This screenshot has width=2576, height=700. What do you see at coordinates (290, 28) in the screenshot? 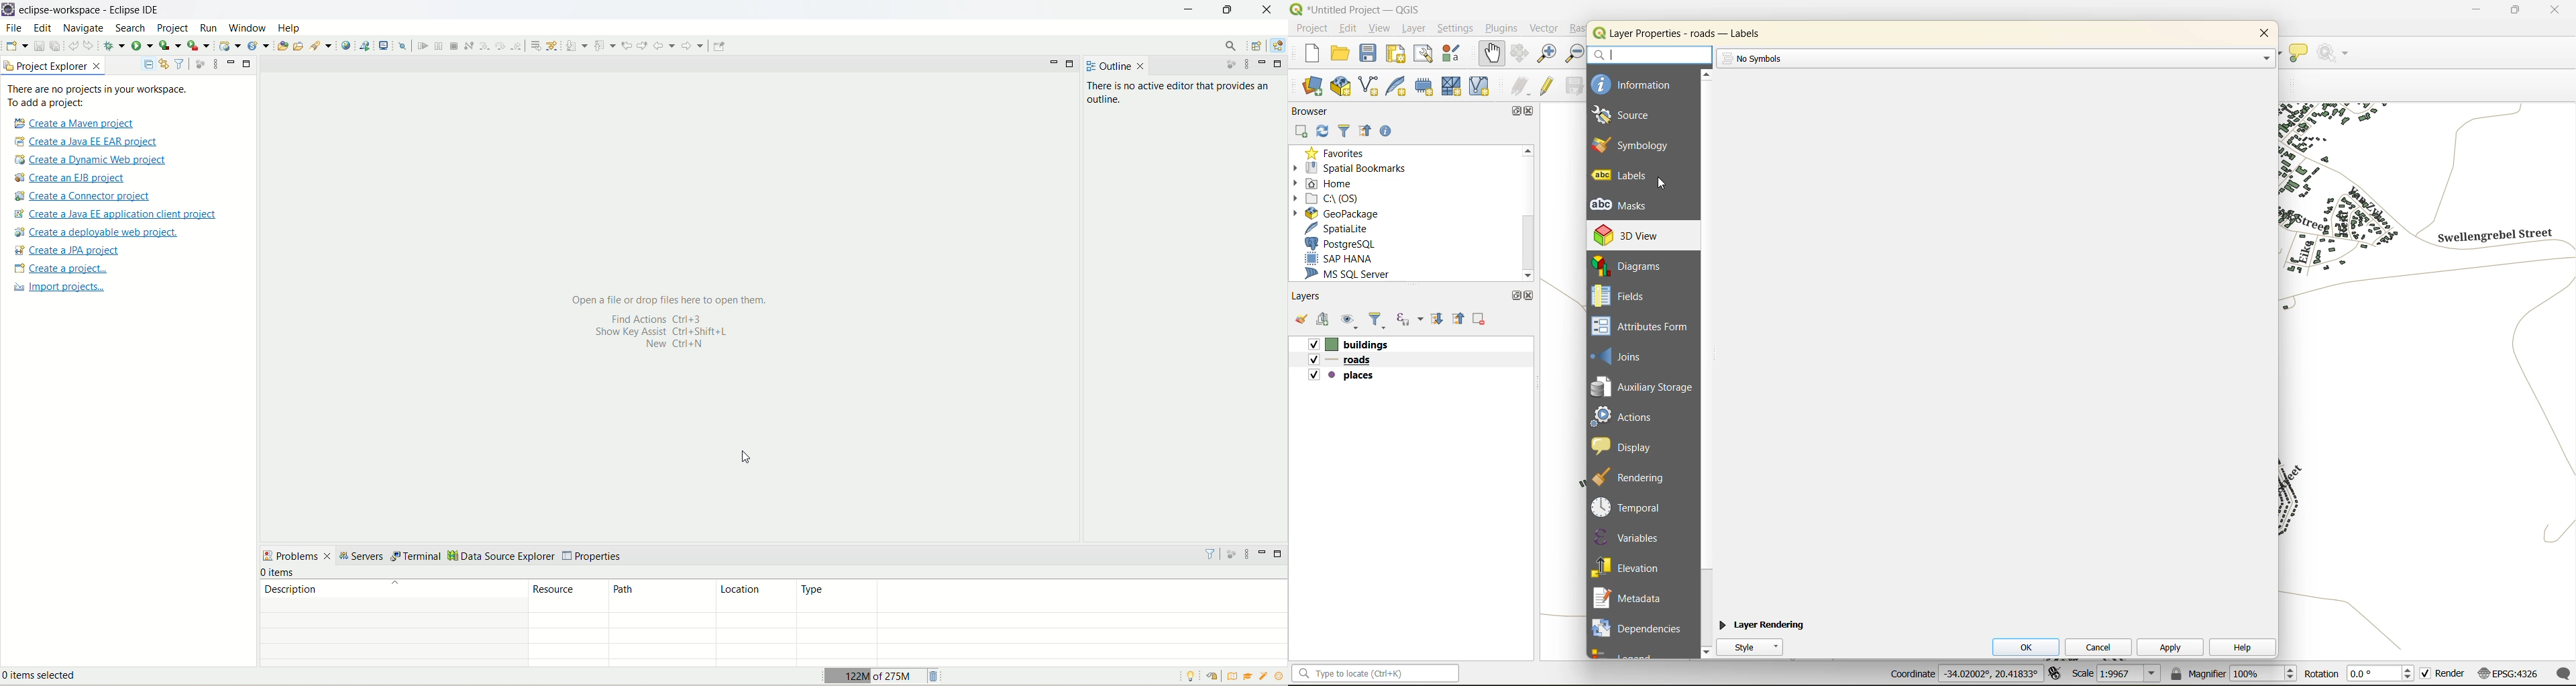
I see `help` at bounding box center [290, 28].